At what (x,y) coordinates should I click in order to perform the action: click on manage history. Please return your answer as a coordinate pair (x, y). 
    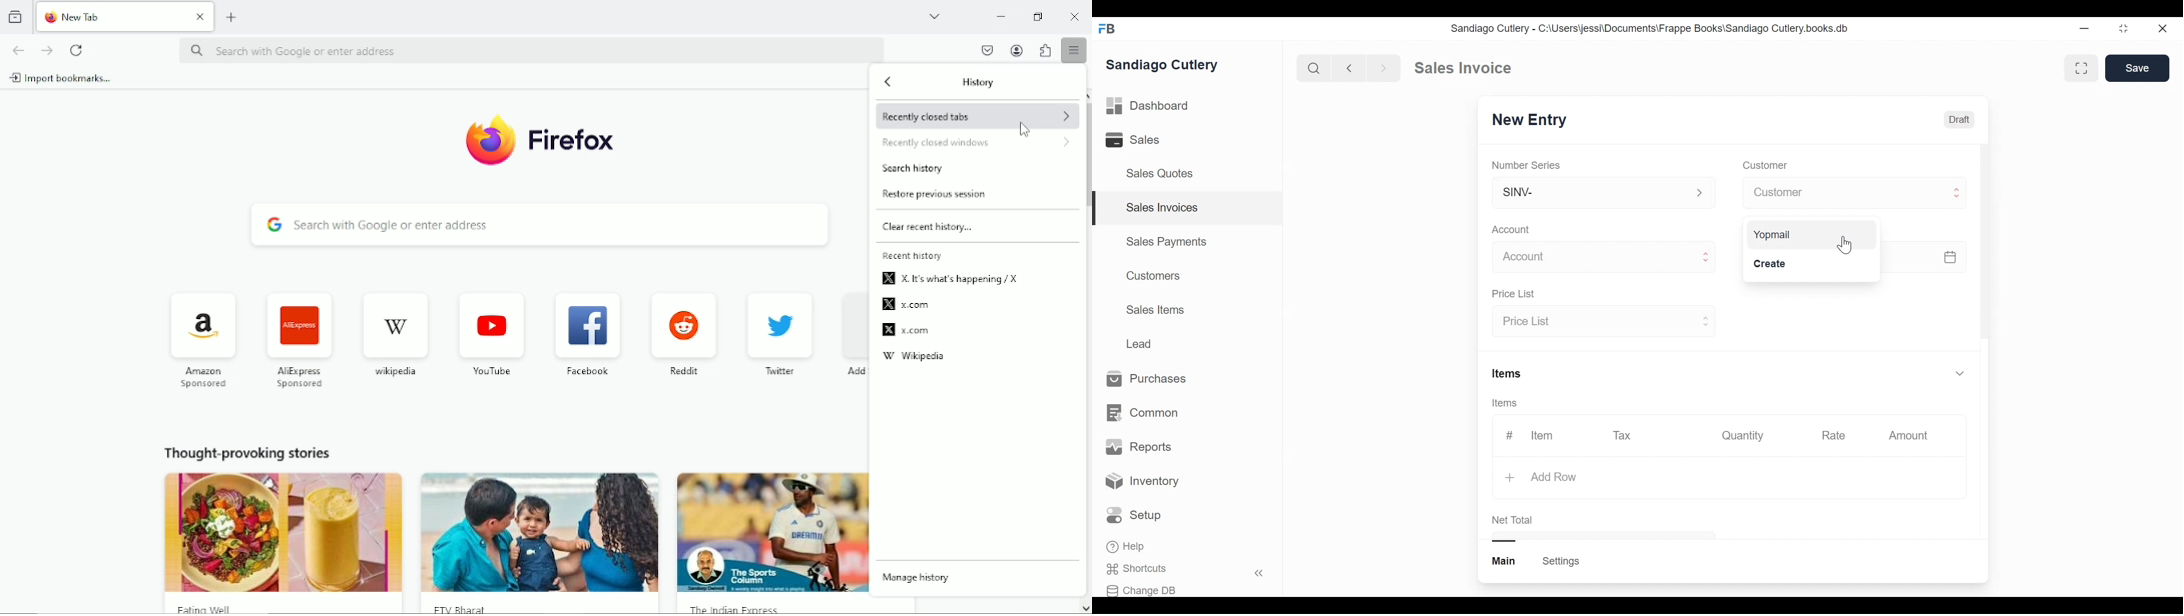
    Looking at the image, I should click on (919, 578).